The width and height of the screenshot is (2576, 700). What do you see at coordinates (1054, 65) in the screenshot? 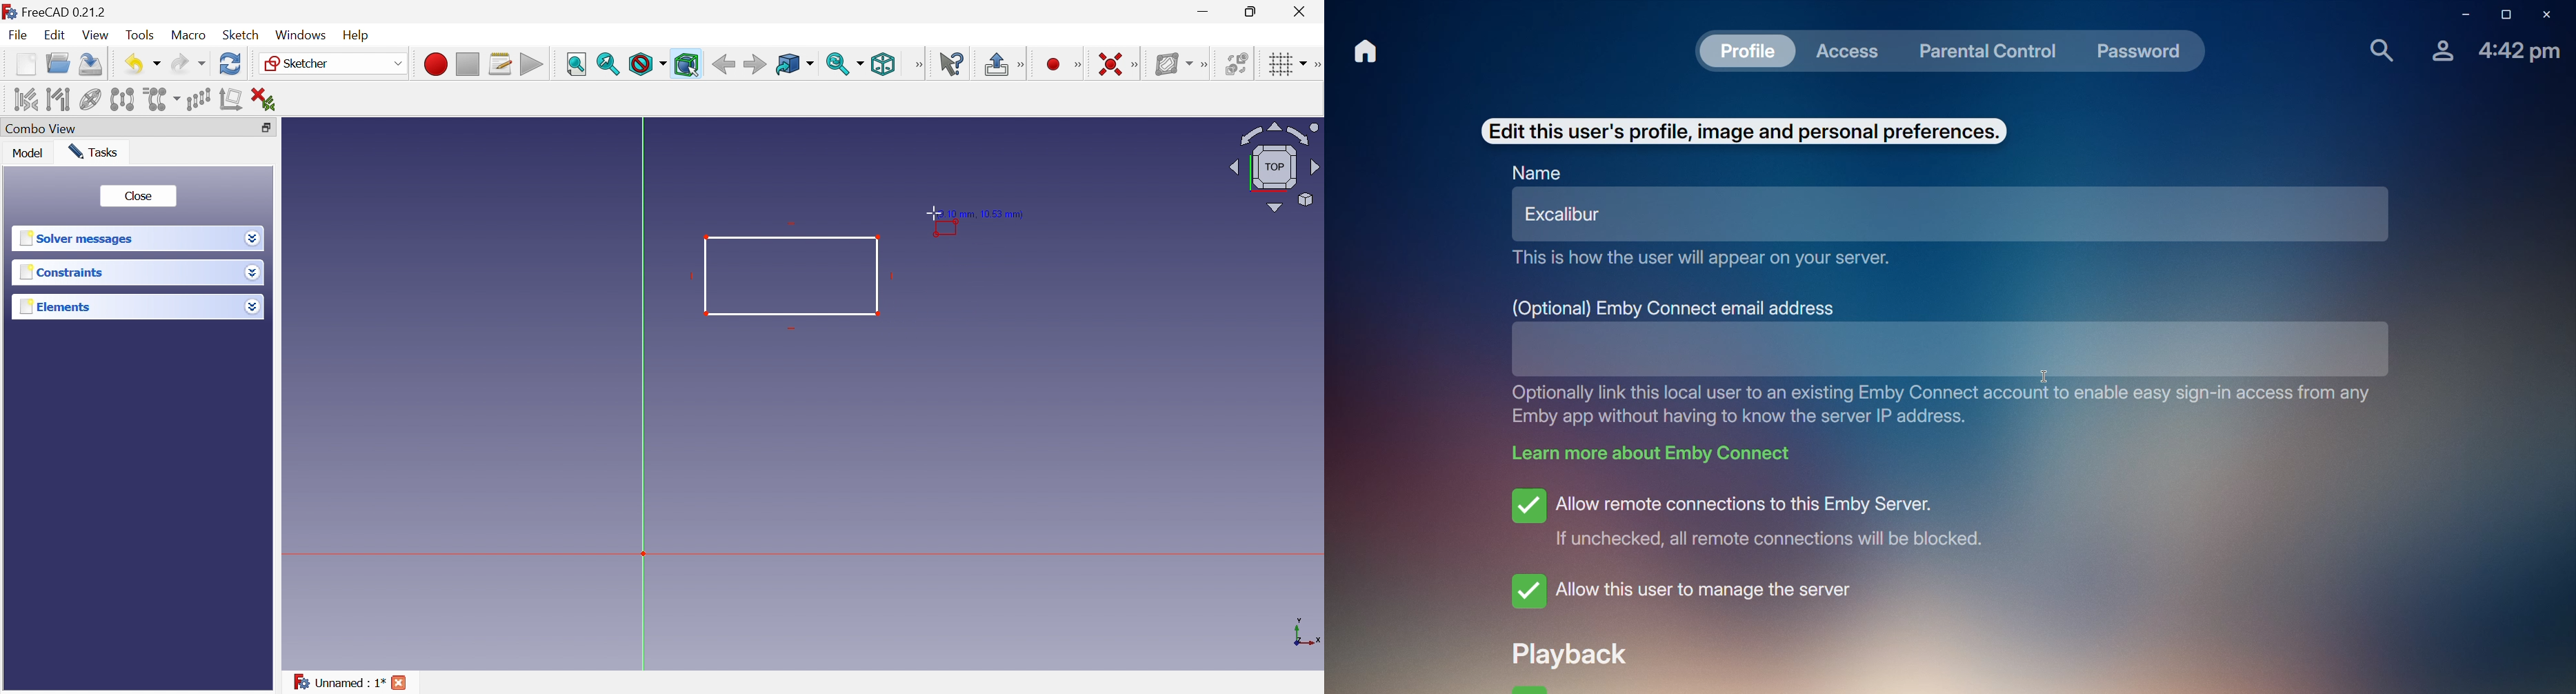
I see `Create circle` at bounding box center [1054, 65].